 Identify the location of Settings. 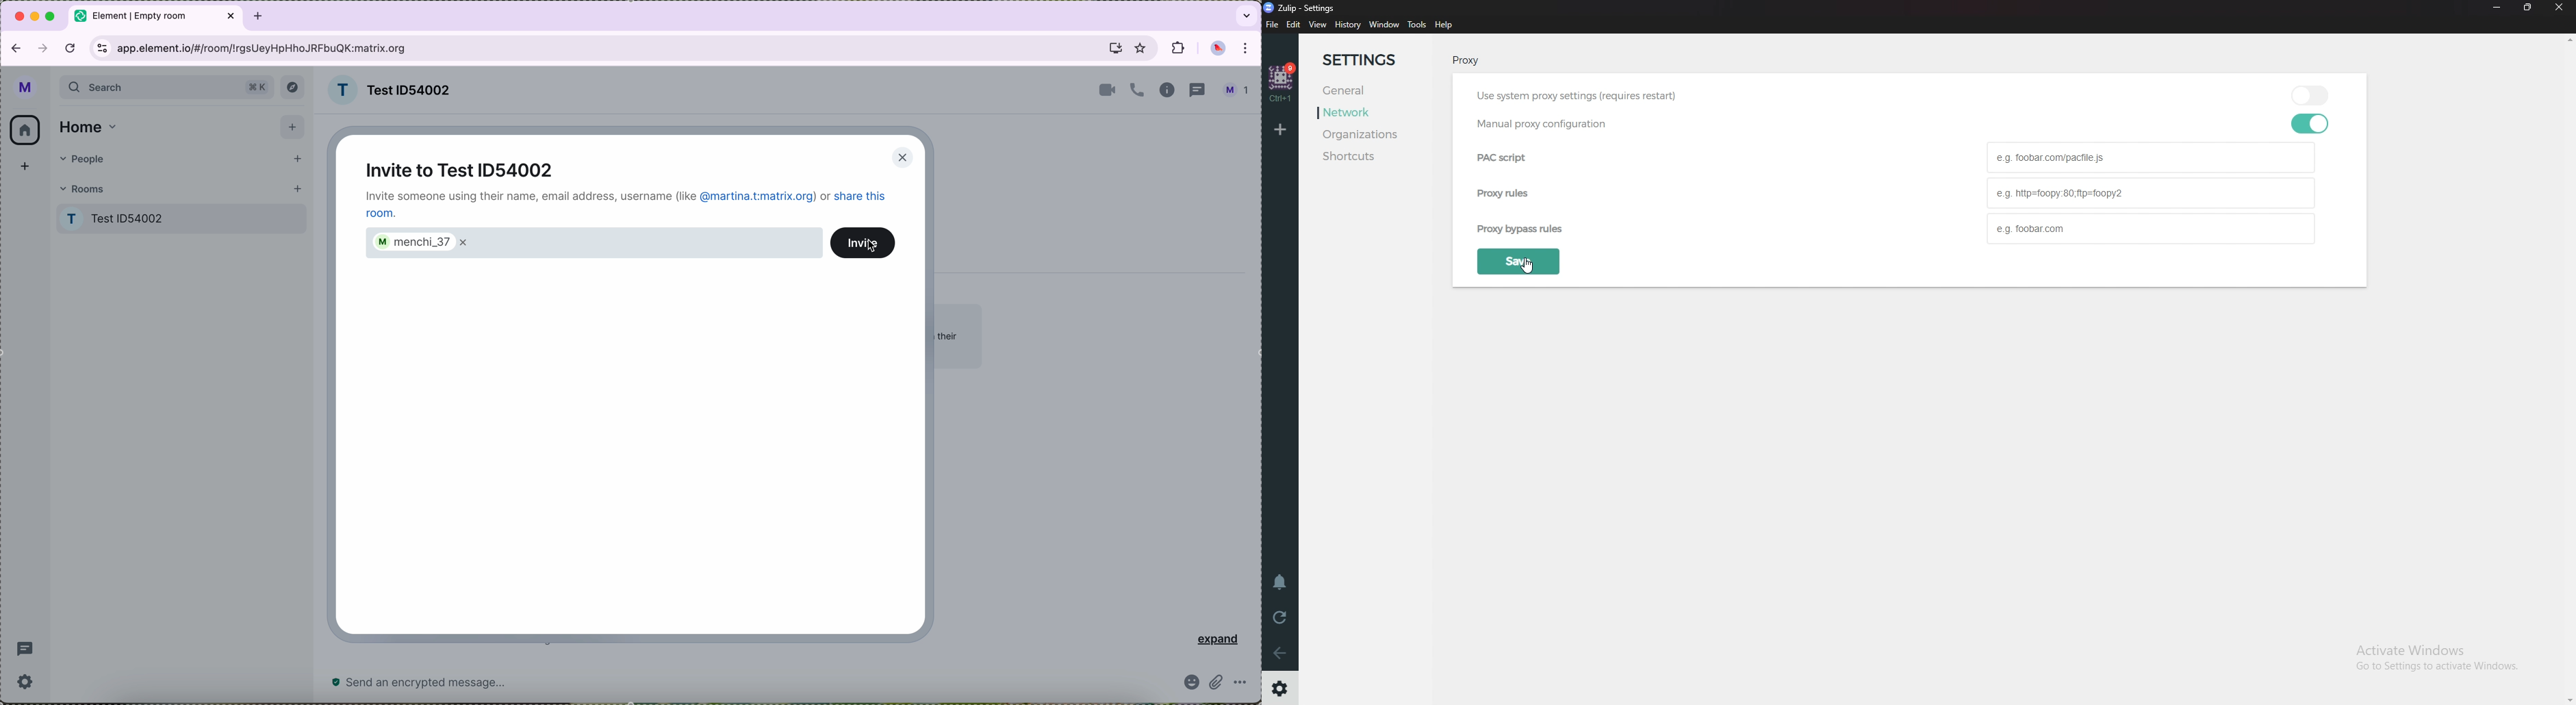
(1281, 689).